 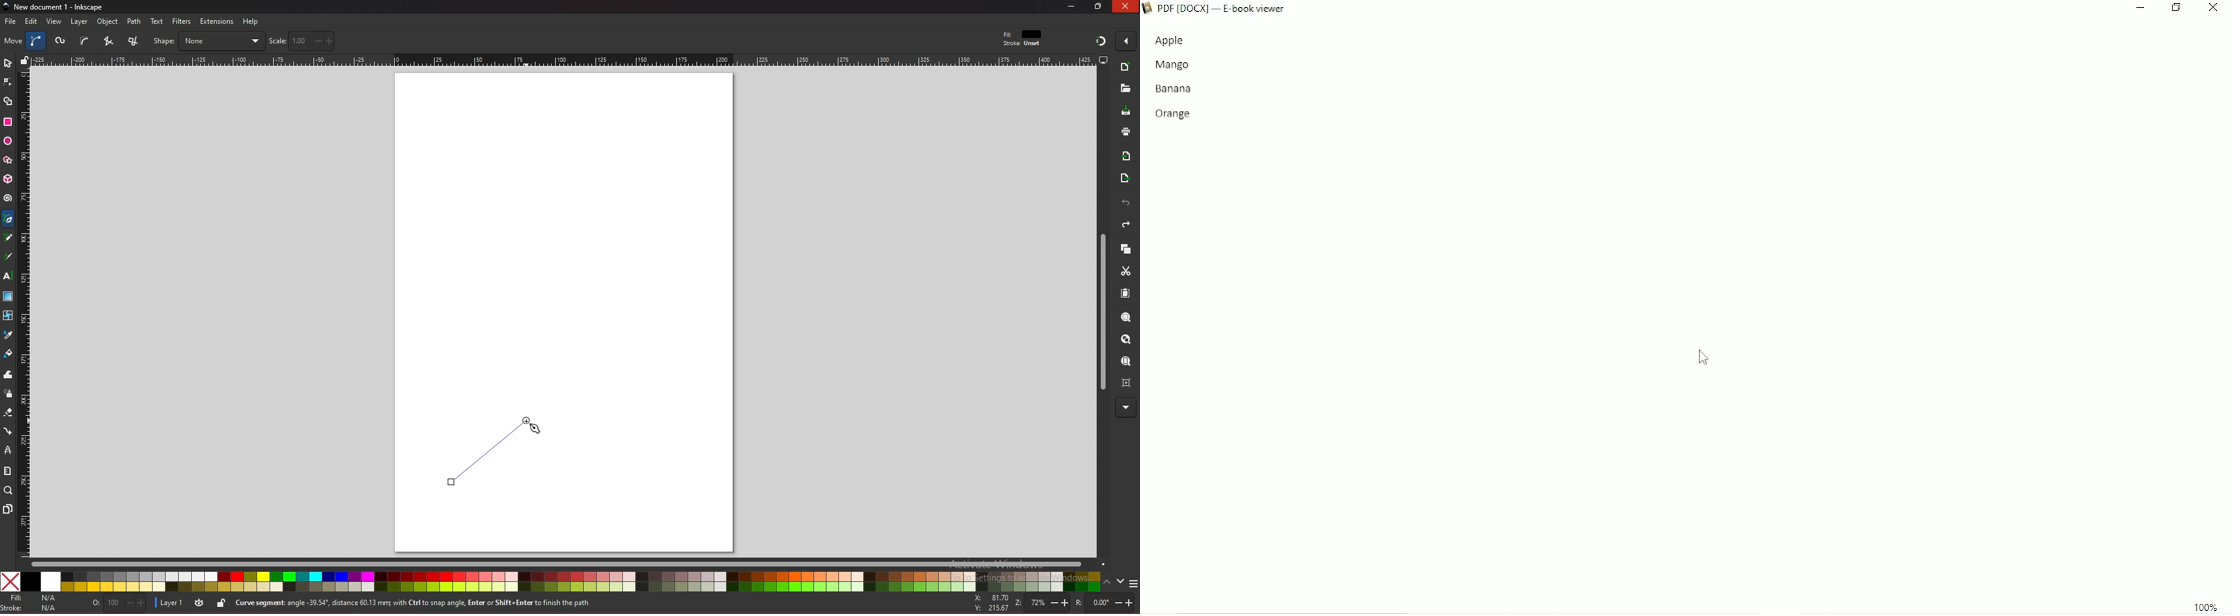 What do you see at coordinates (108, 41) in the screenshot?
I see `squence of straight line segments` at bounding box center [108, 41].